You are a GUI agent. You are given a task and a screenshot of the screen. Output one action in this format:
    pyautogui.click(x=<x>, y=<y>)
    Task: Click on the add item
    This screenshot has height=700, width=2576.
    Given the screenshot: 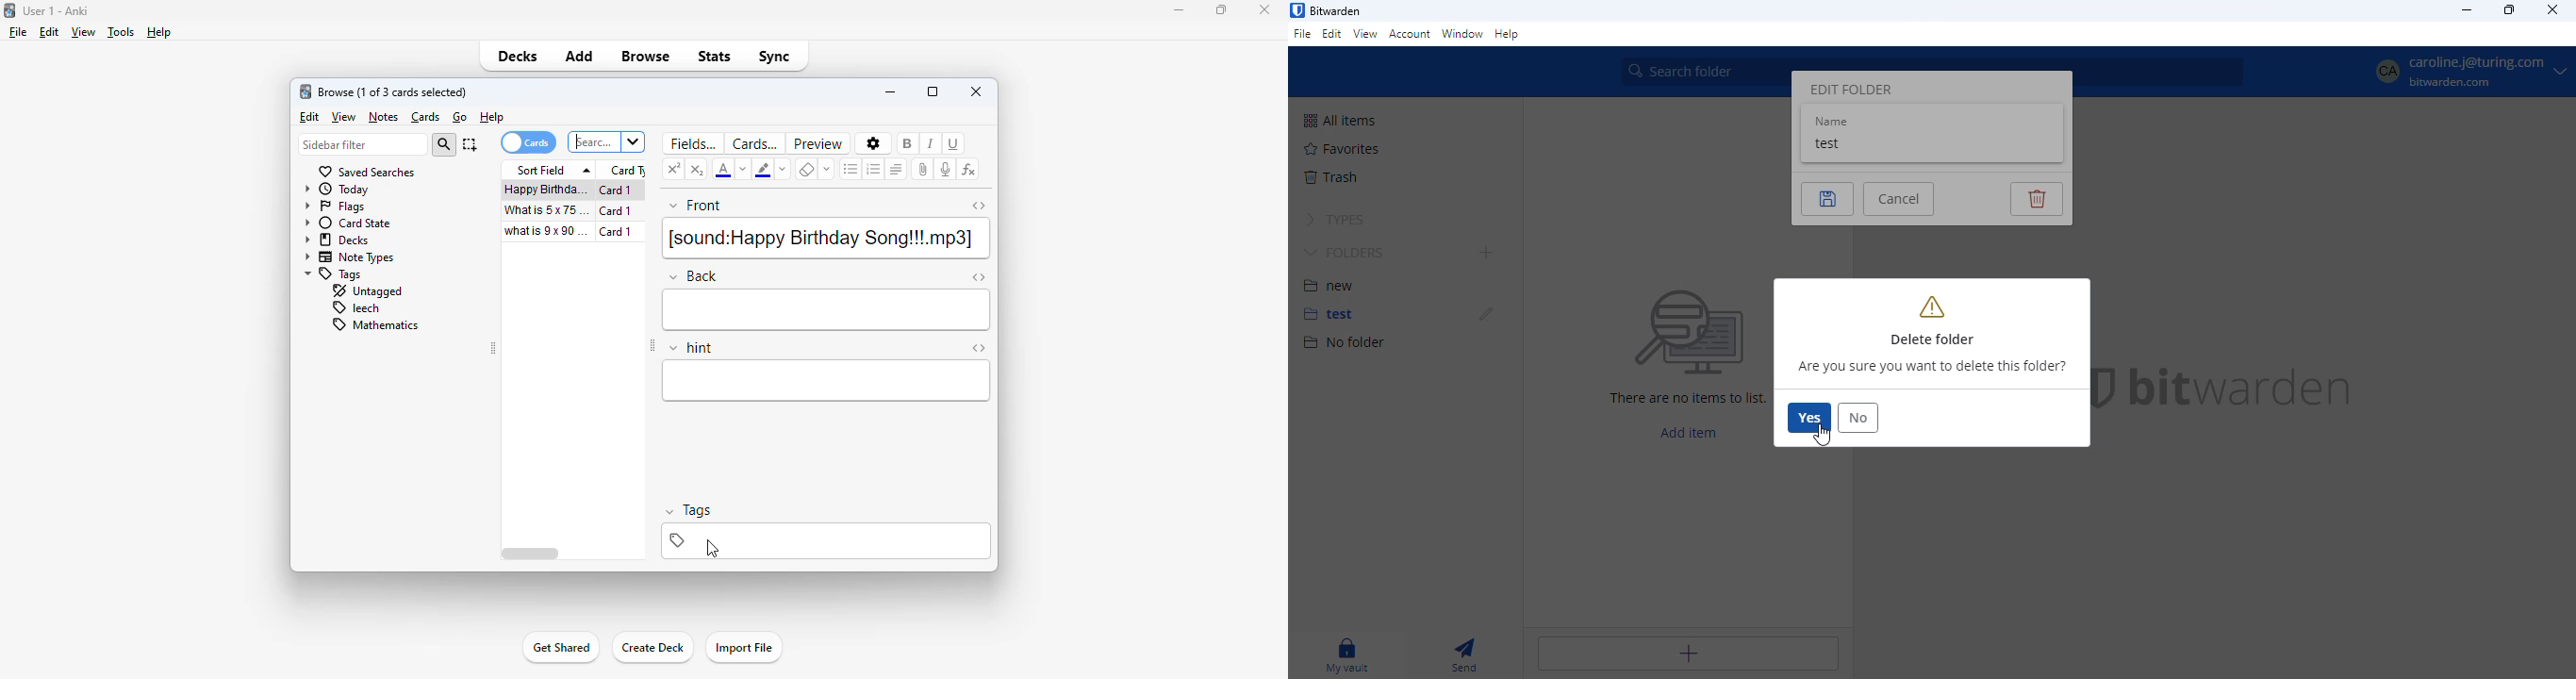 What is the action you would take?
    pyautogui.click(x=1688, y=654)
    